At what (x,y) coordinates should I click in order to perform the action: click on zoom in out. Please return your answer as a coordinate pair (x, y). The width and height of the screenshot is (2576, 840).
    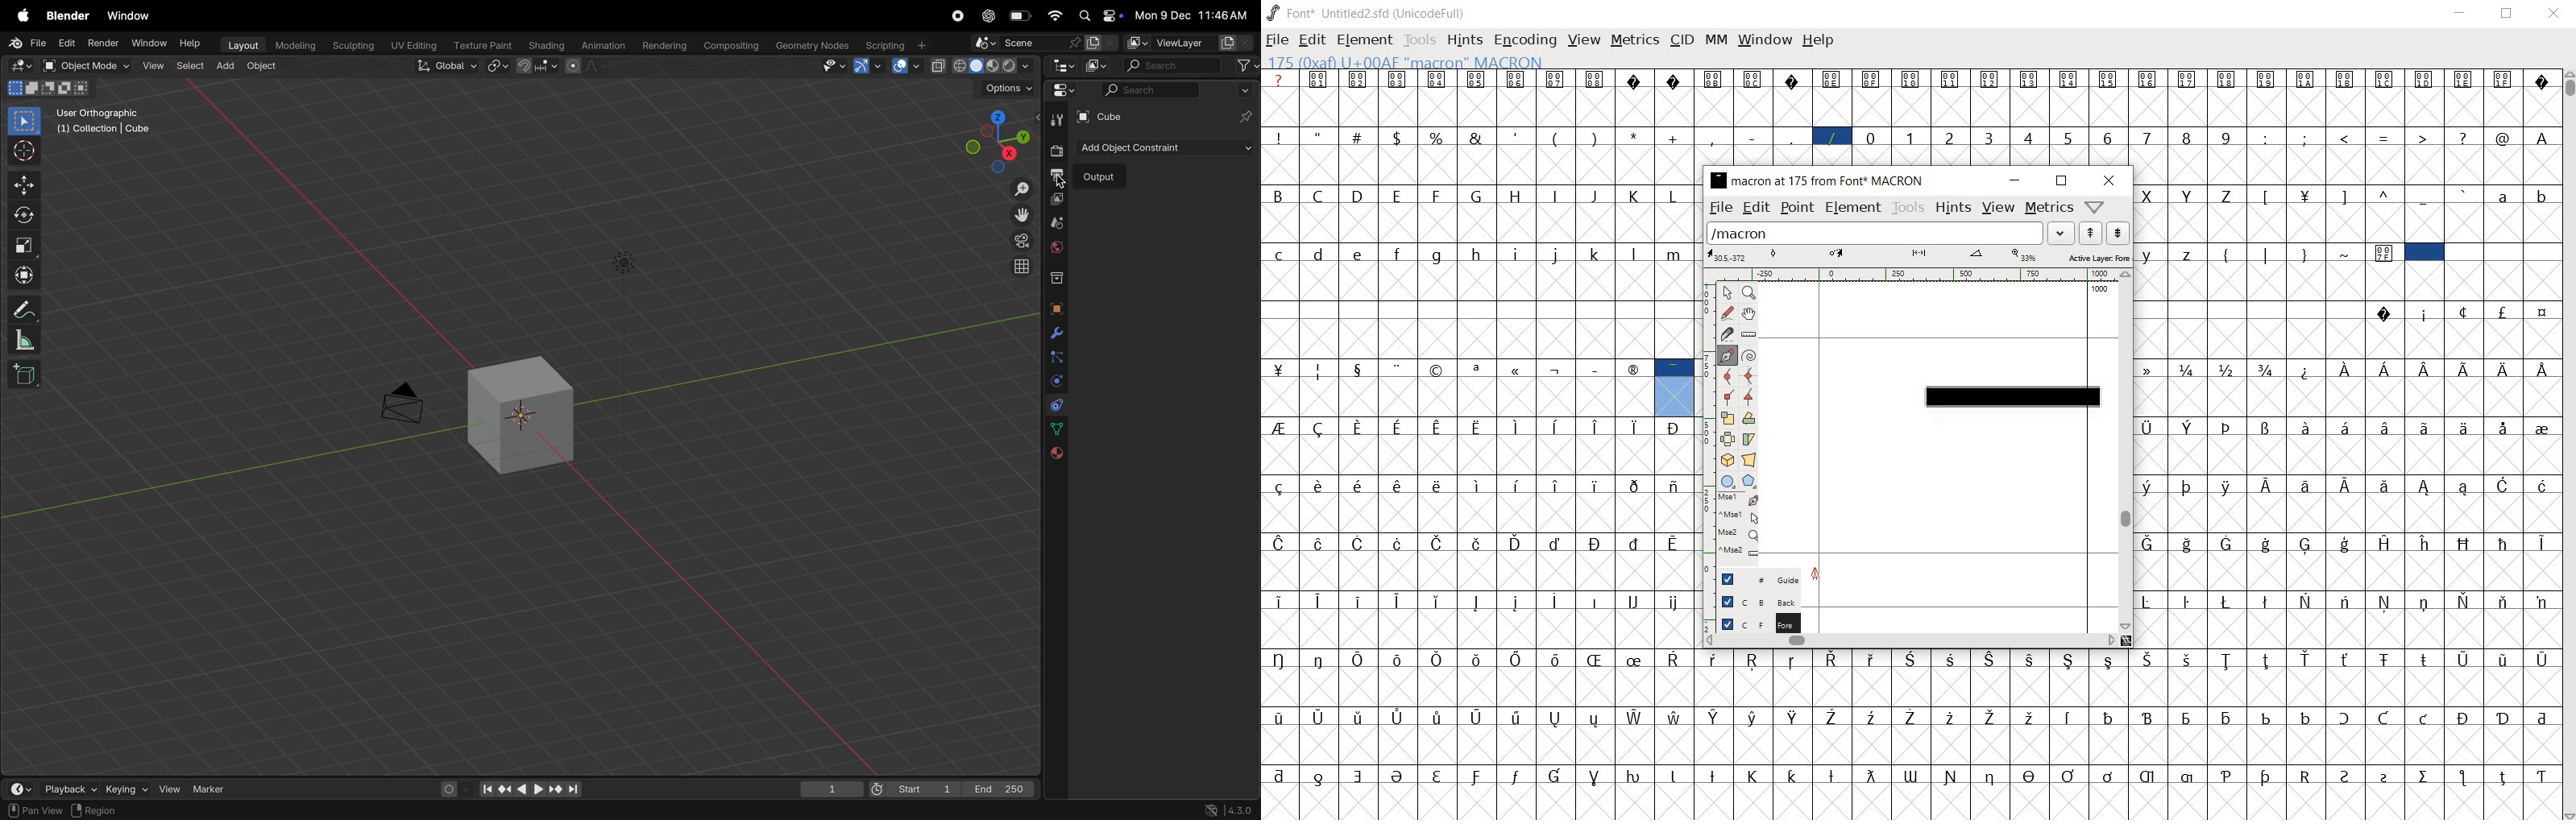
    Looking at the image, I should click on (1017, 190).